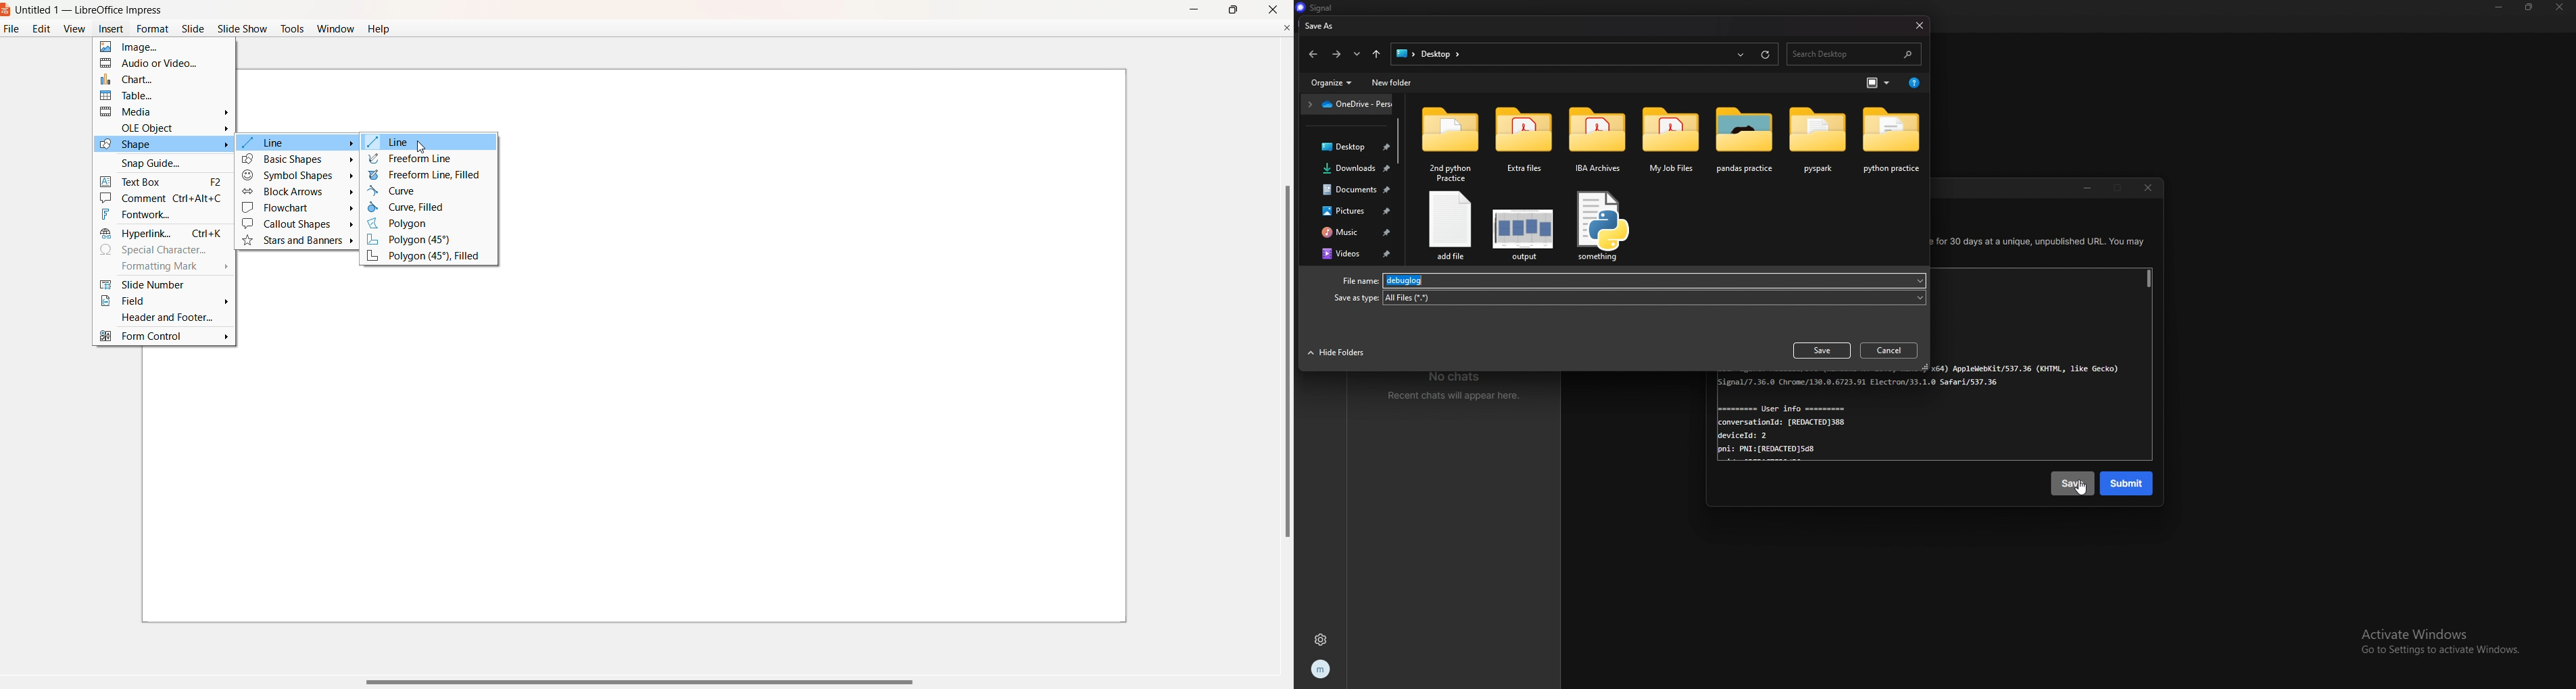  What do you see at coordinates (1673, 141) in the screenshot?
I see `folder` at bounding box center [1673, 141].